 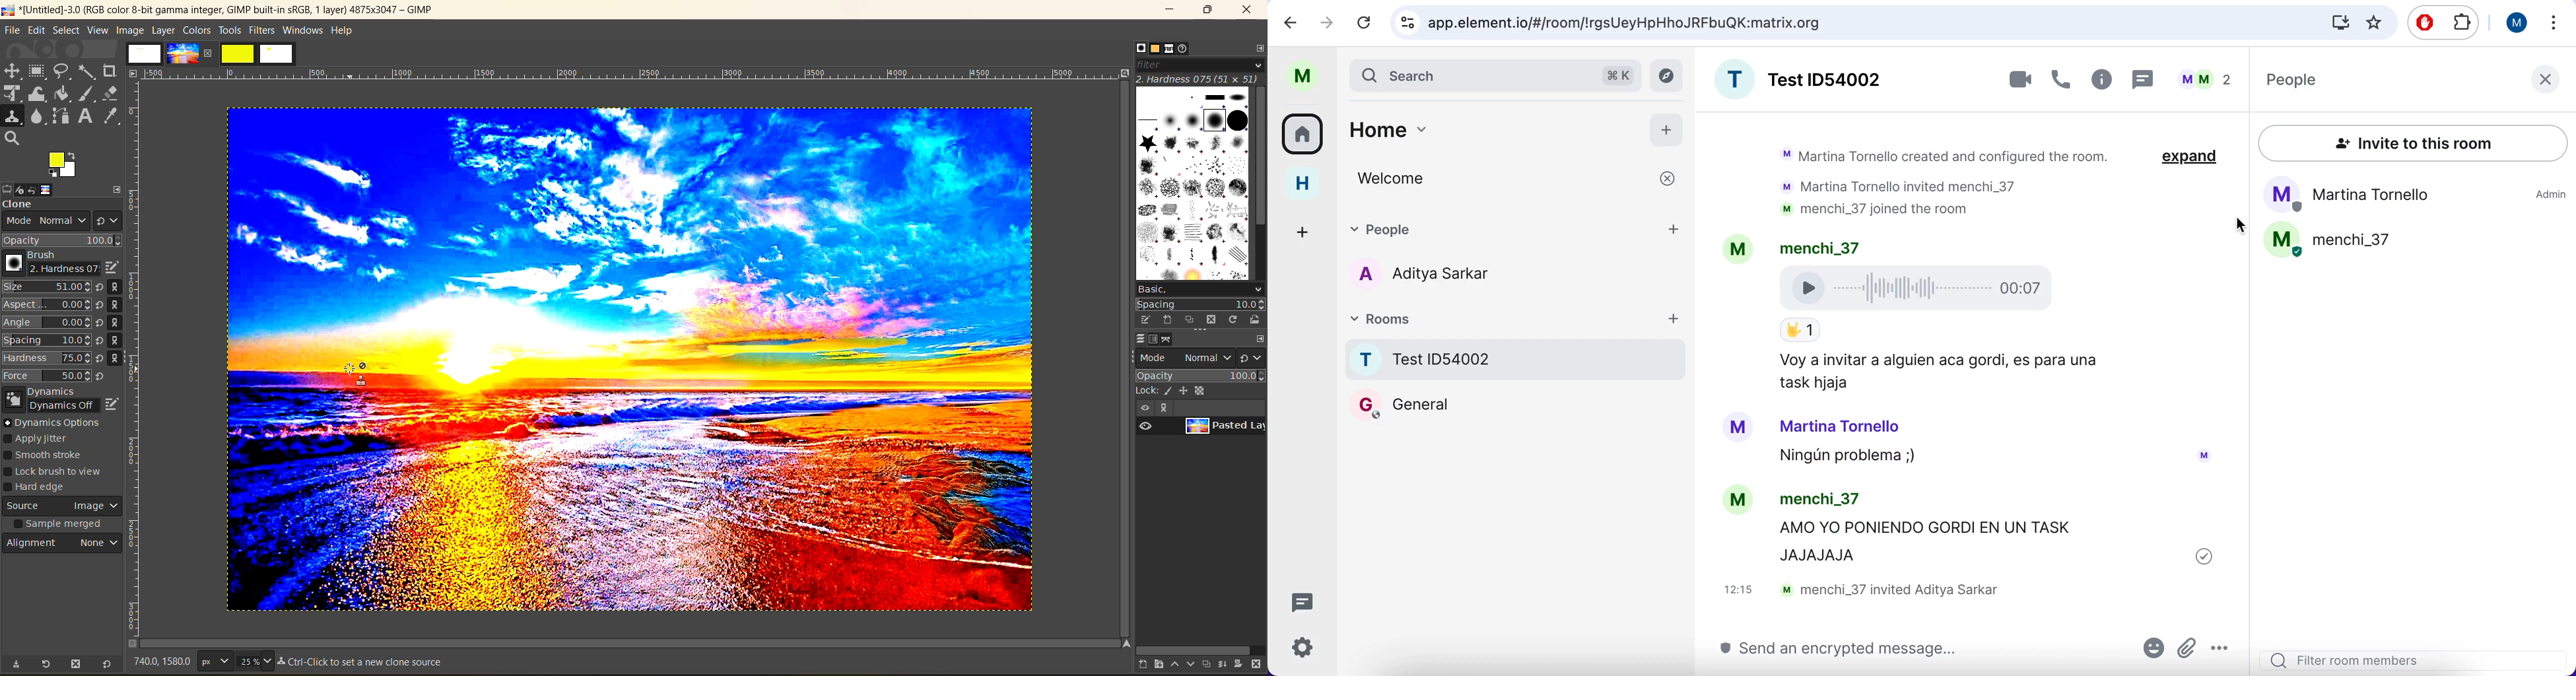 What do you see at coordinates (182, 53) in the screenshot?
I see `image` at bounding box center [182, 53].